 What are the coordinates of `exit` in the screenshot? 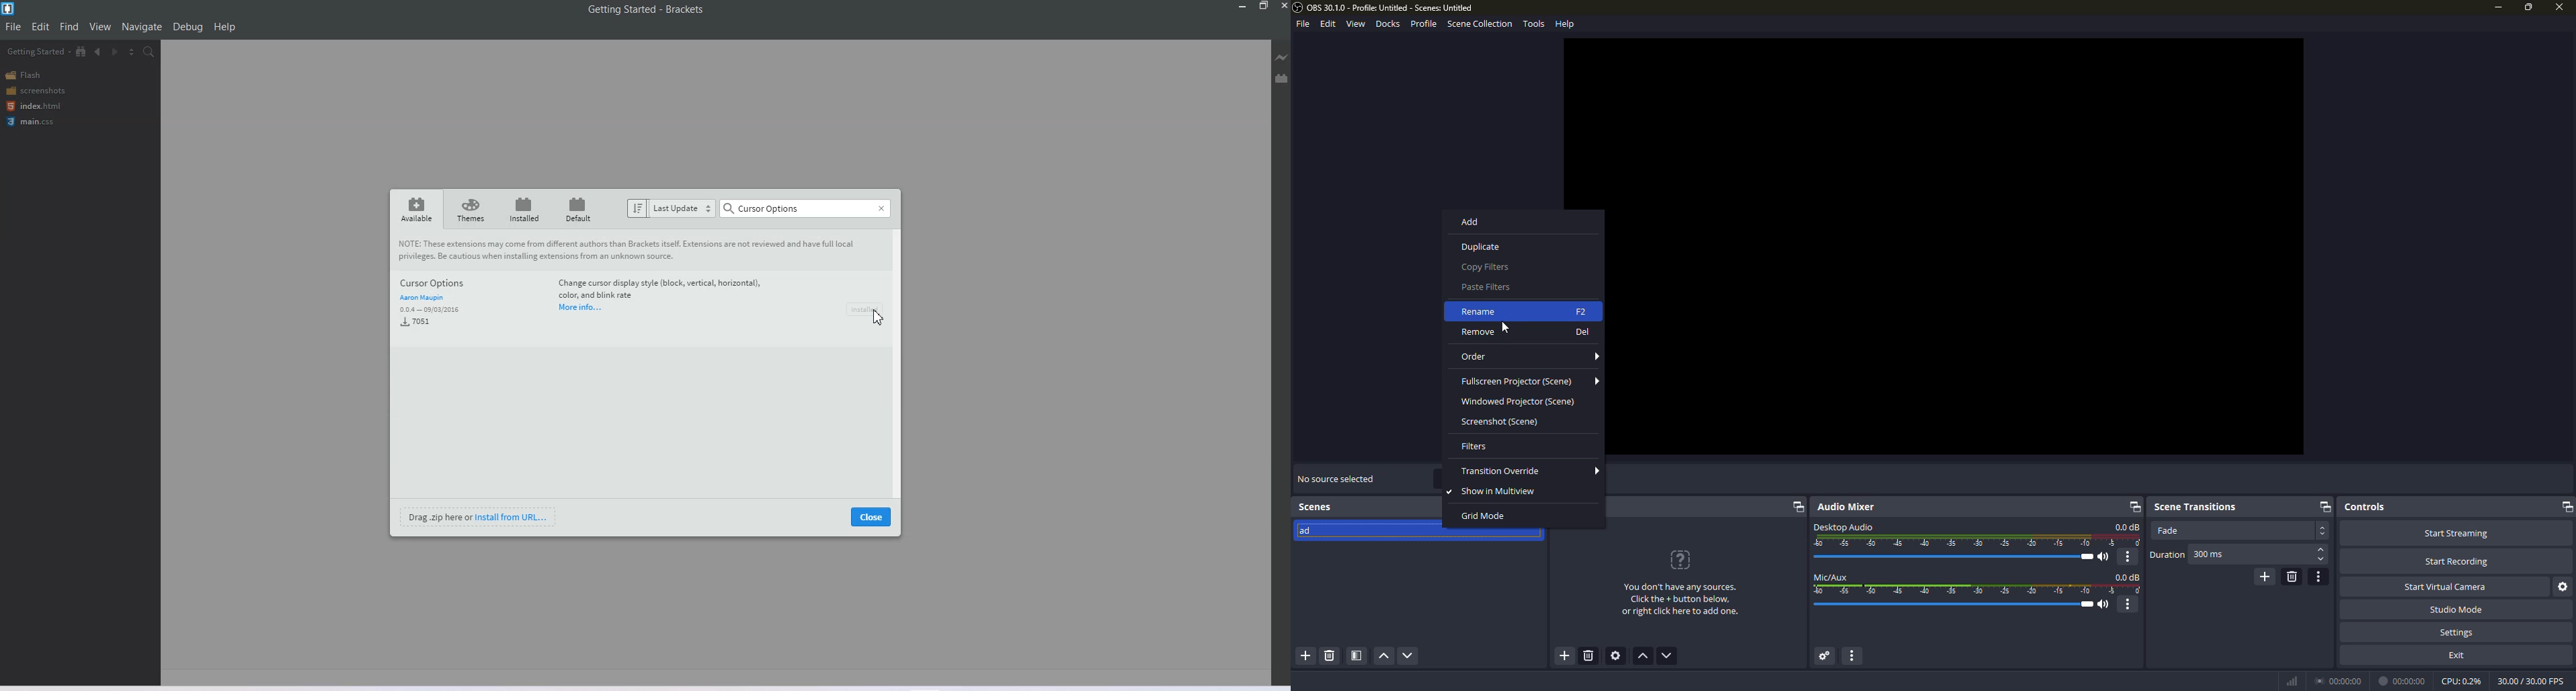 It's located at (2459, 654).